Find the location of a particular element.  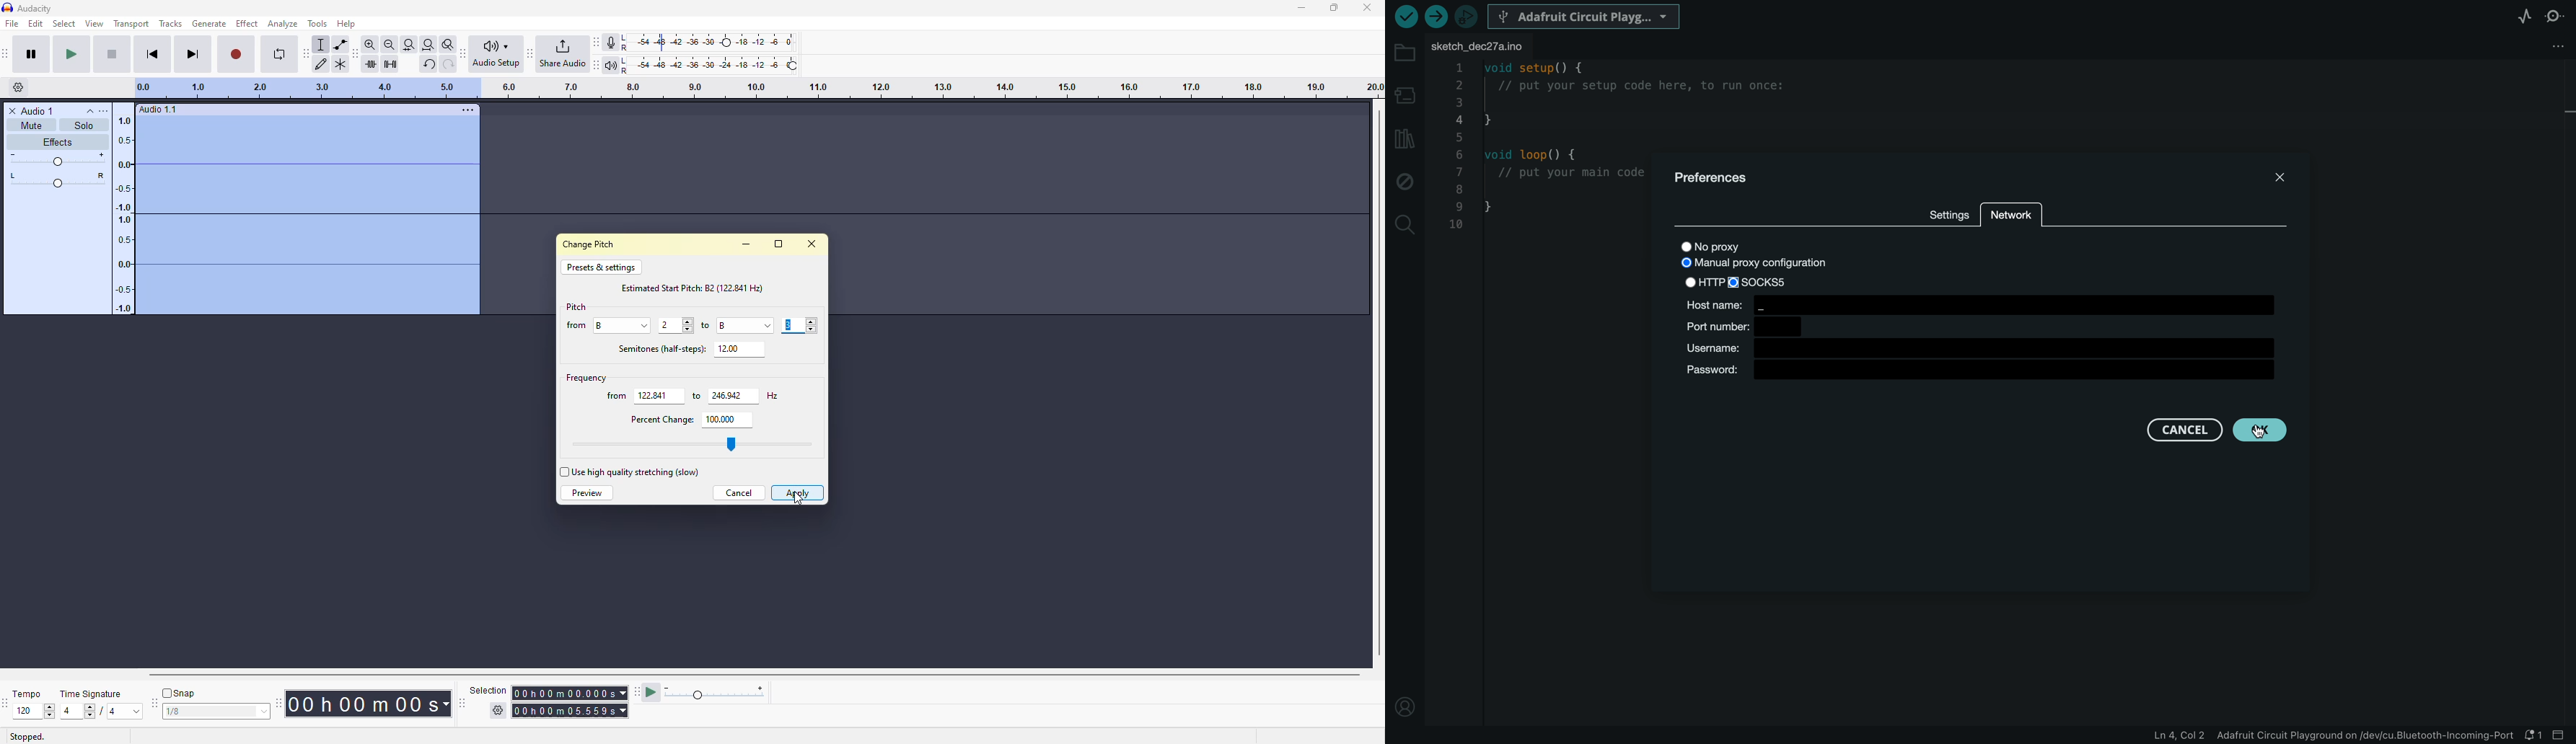

zoom in is located at coordinates (366, 45).